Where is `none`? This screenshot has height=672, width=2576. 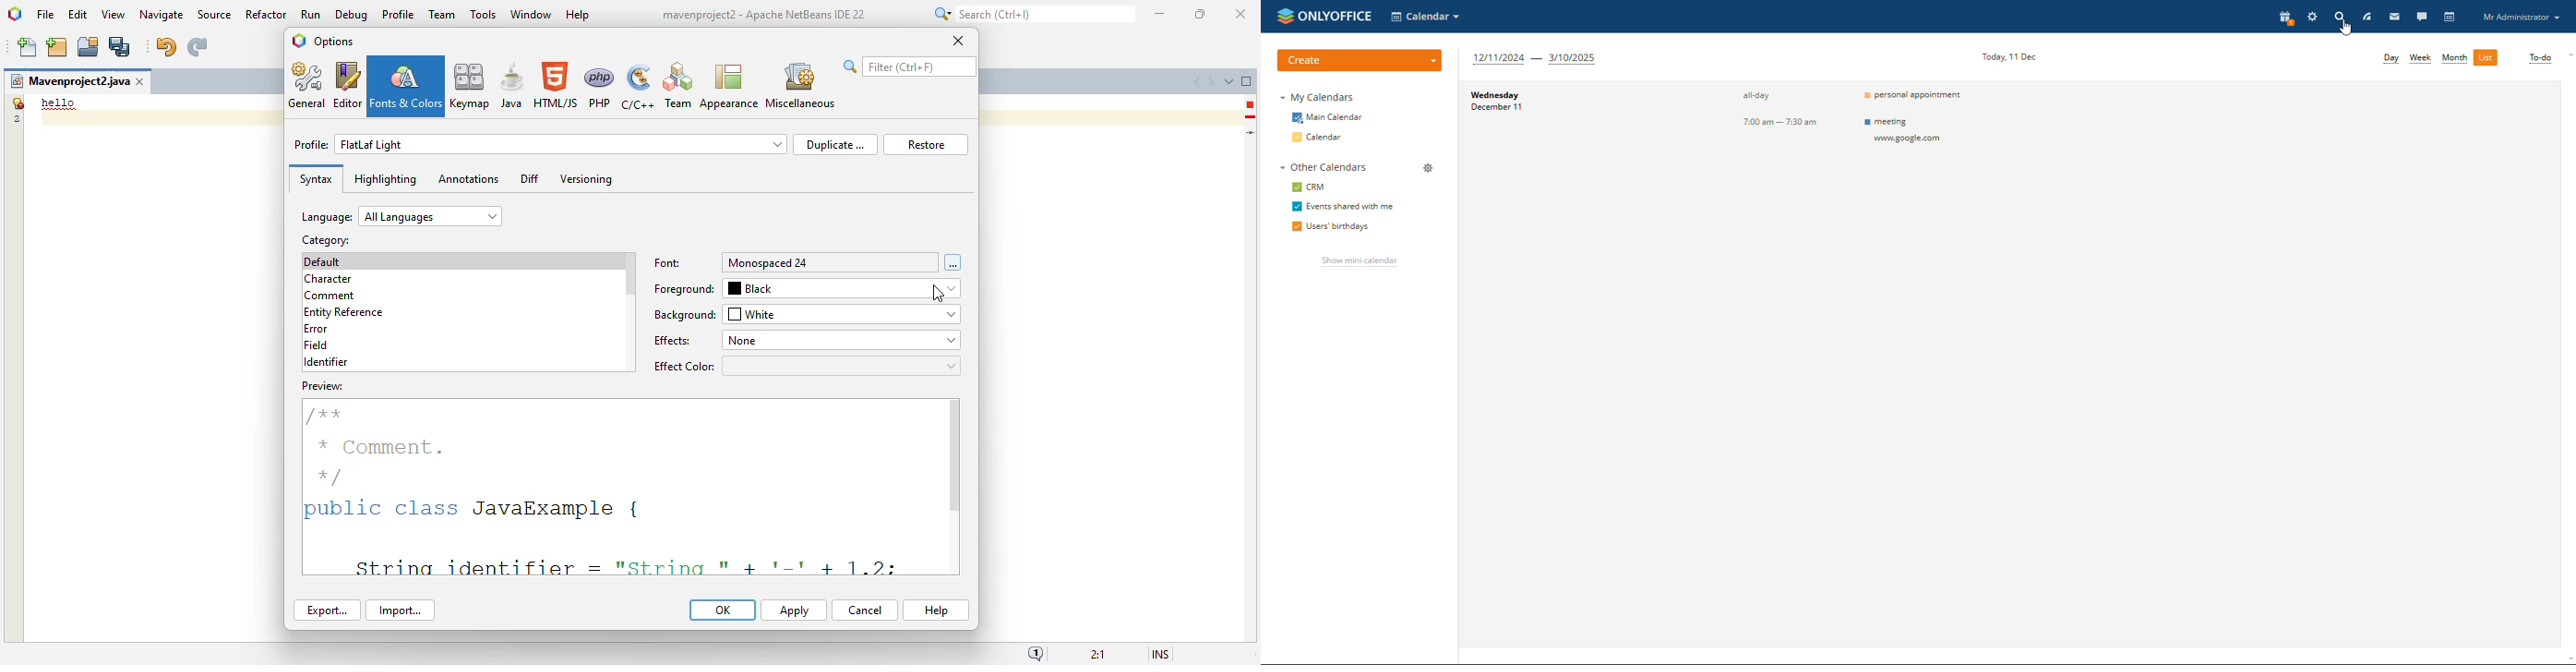
none is located at coordinates (840, 340).